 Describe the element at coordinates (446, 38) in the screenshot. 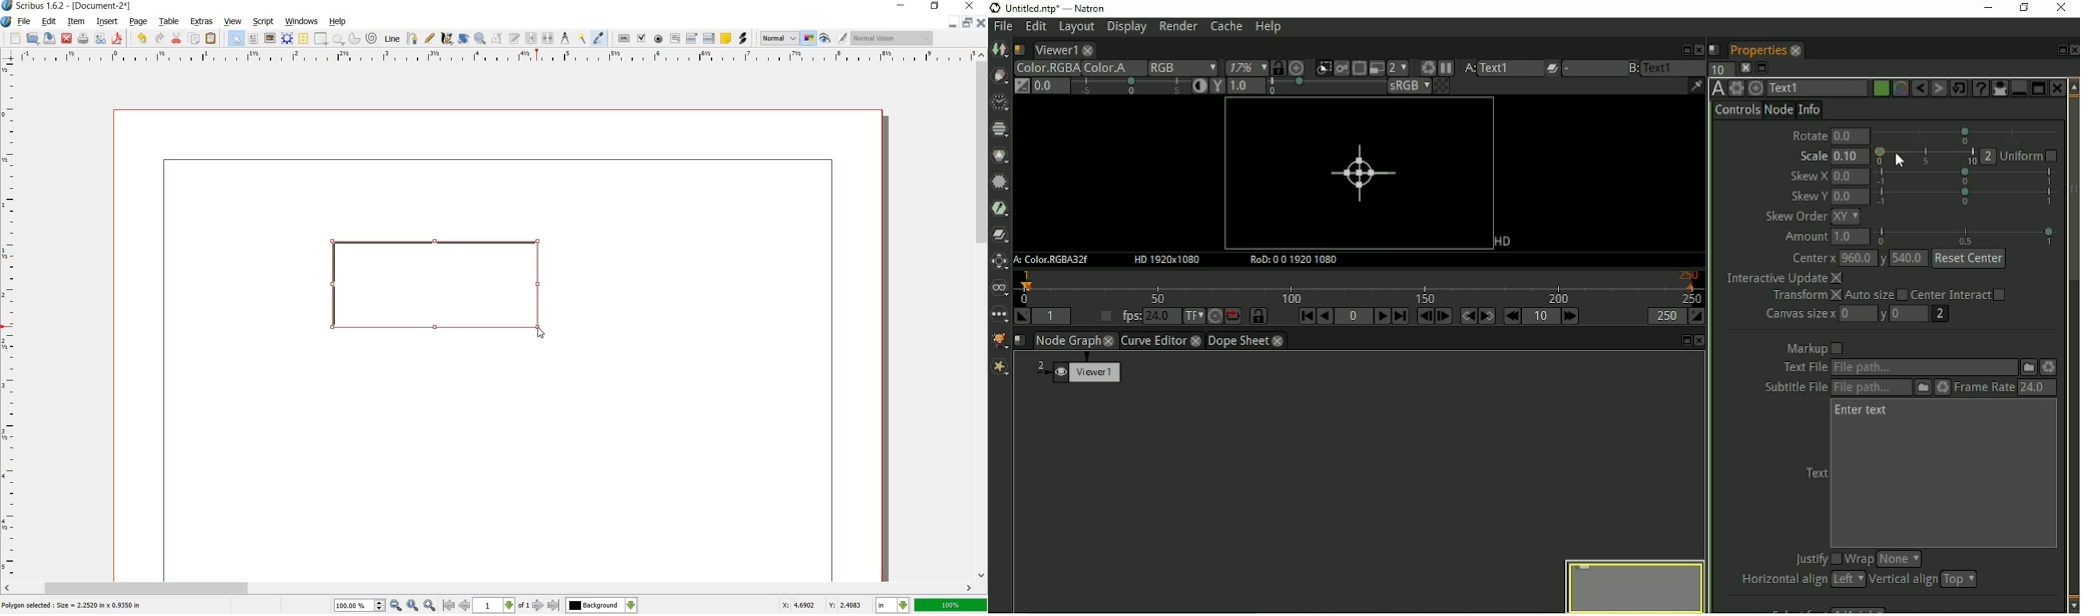

I see `CALLIGRAPHIC LINE` at that location.